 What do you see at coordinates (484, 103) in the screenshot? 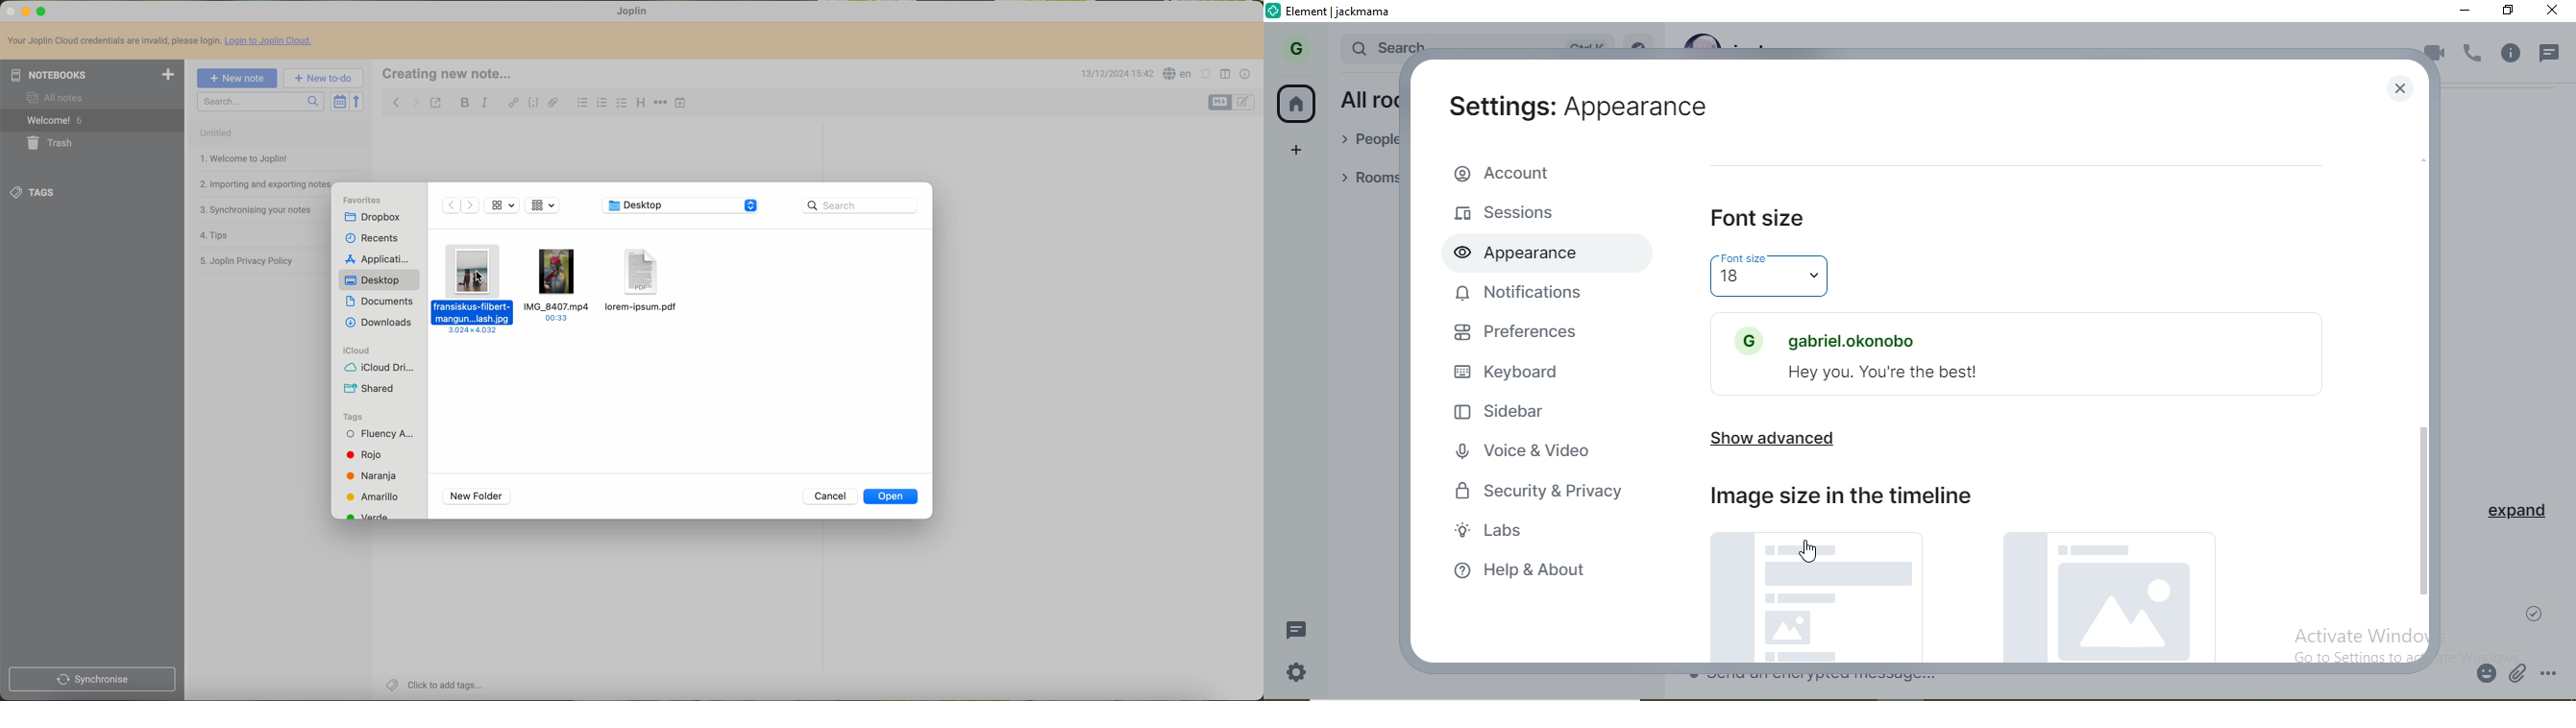
I see `italic` at bounding box center [484, 103].